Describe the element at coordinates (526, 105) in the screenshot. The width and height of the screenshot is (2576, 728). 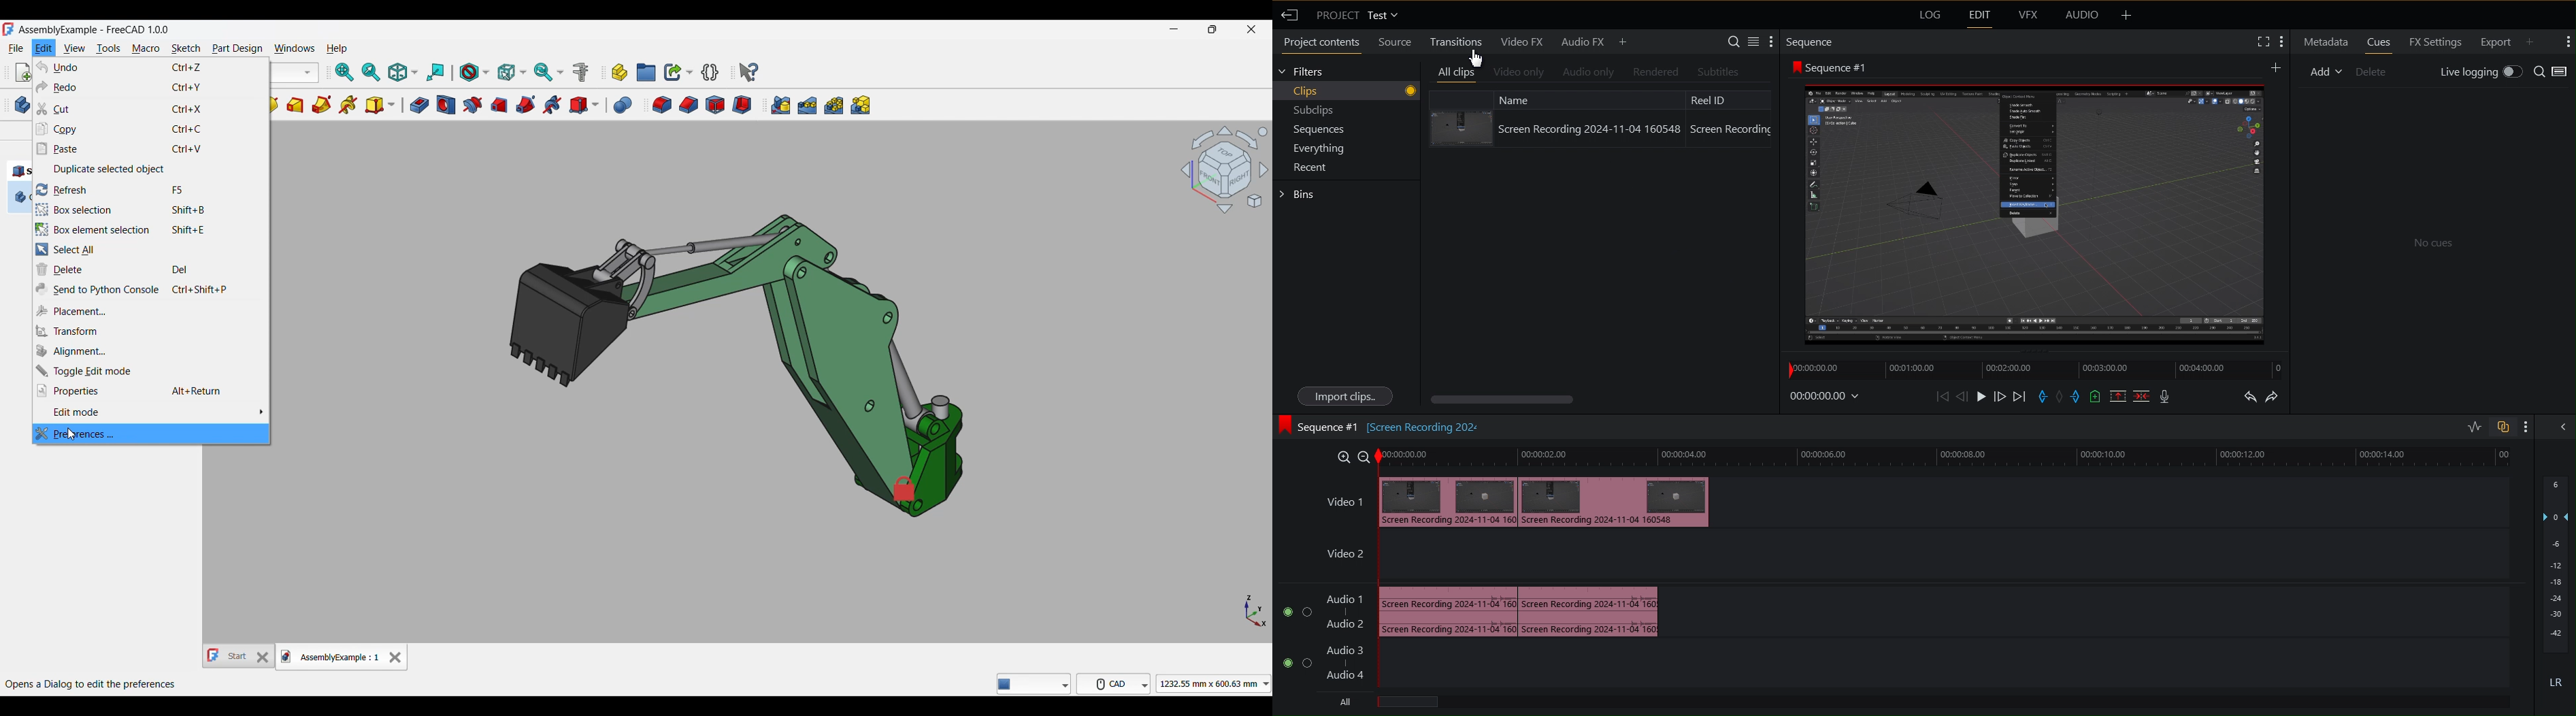
I see `Subtractive pipe` at that location.